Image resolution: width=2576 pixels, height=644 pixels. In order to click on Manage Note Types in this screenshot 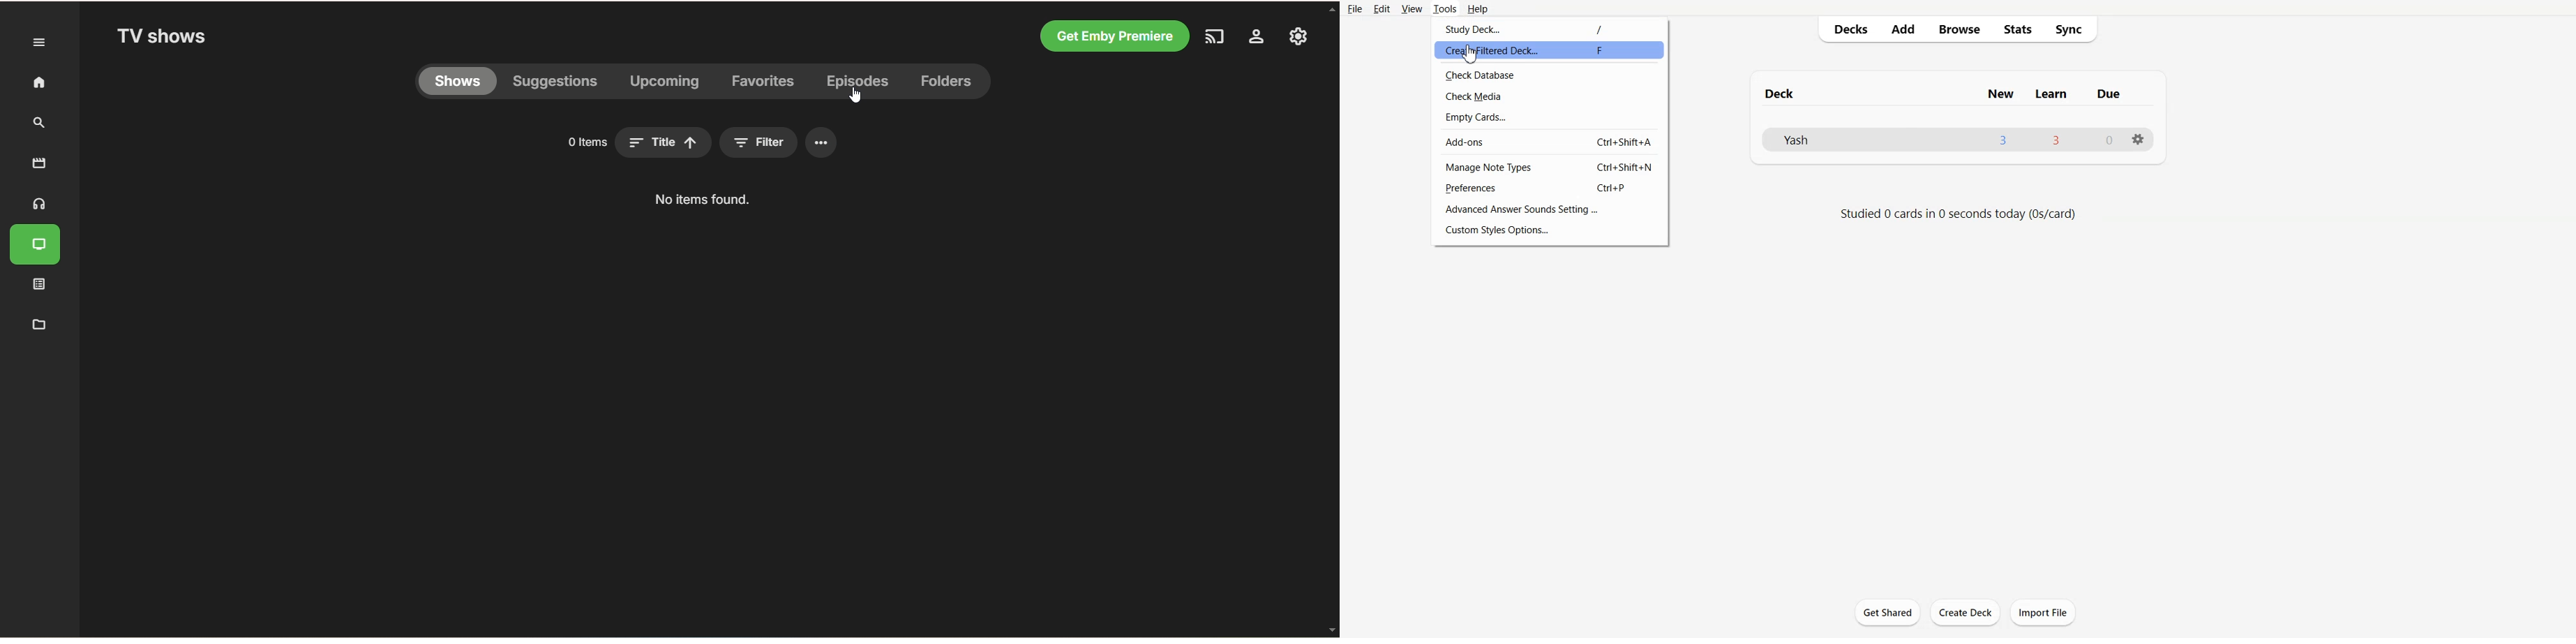, I will do `click(1550, 167)`.